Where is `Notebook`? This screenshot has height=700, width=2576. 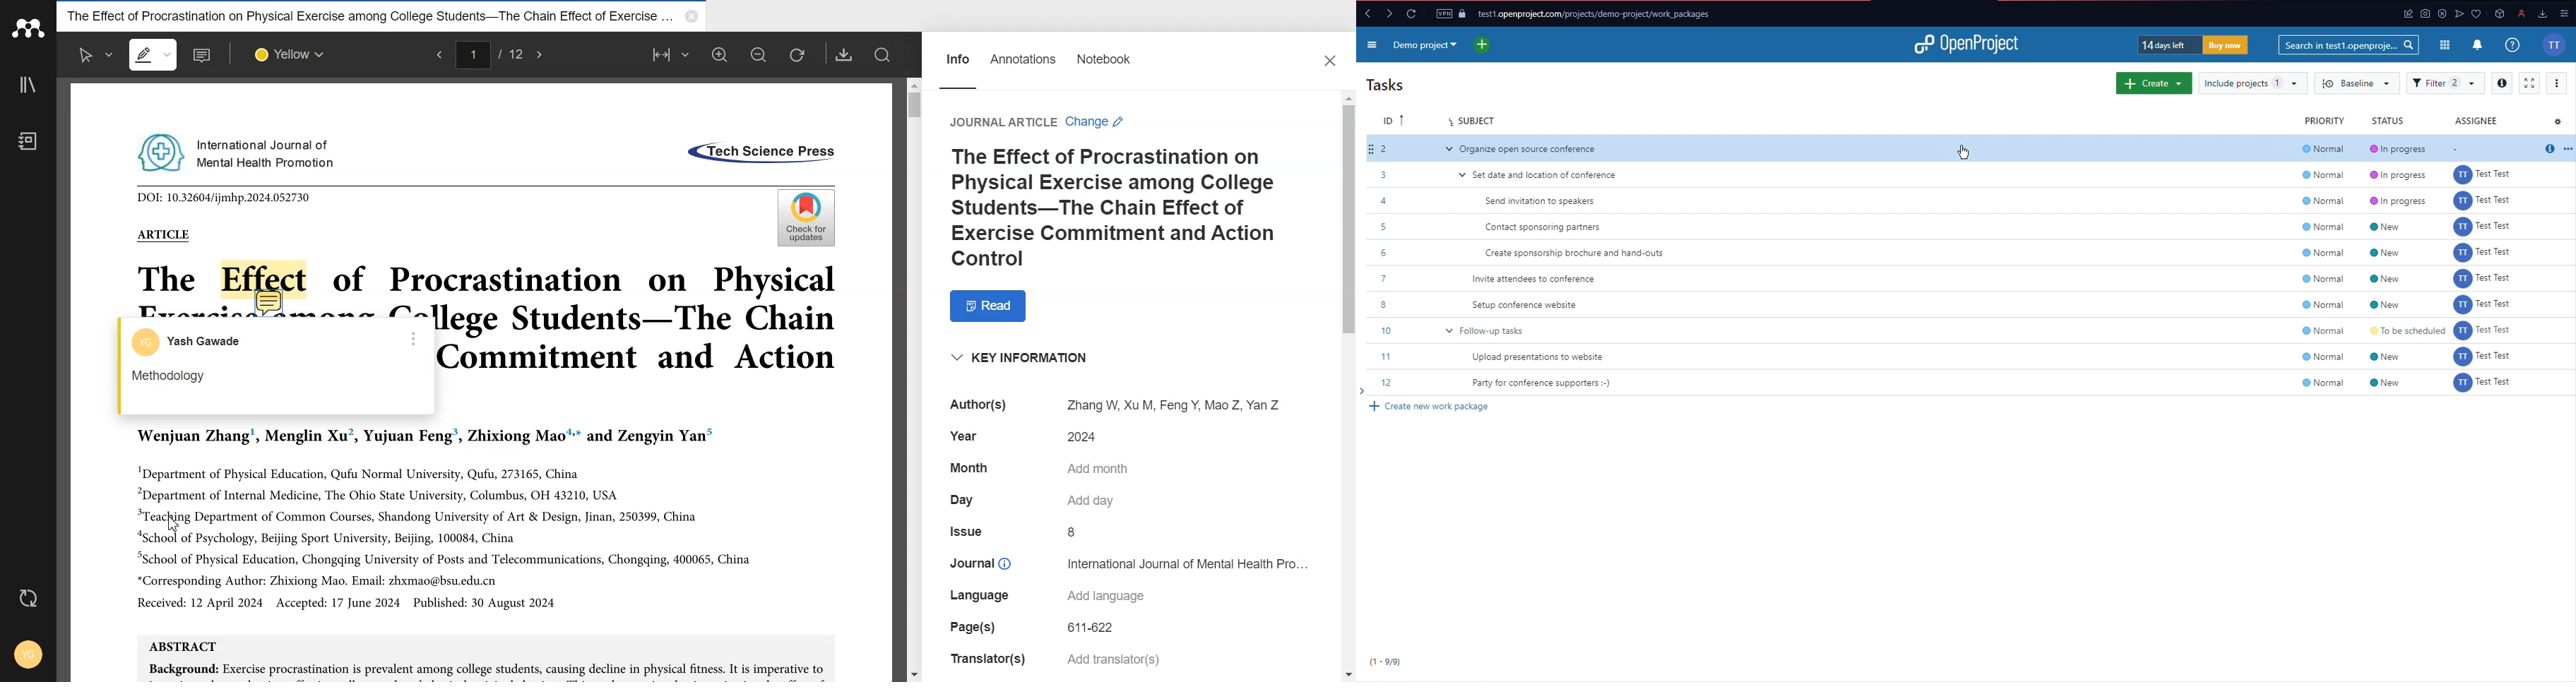 Notebook is located at coordinates (1106, 62).